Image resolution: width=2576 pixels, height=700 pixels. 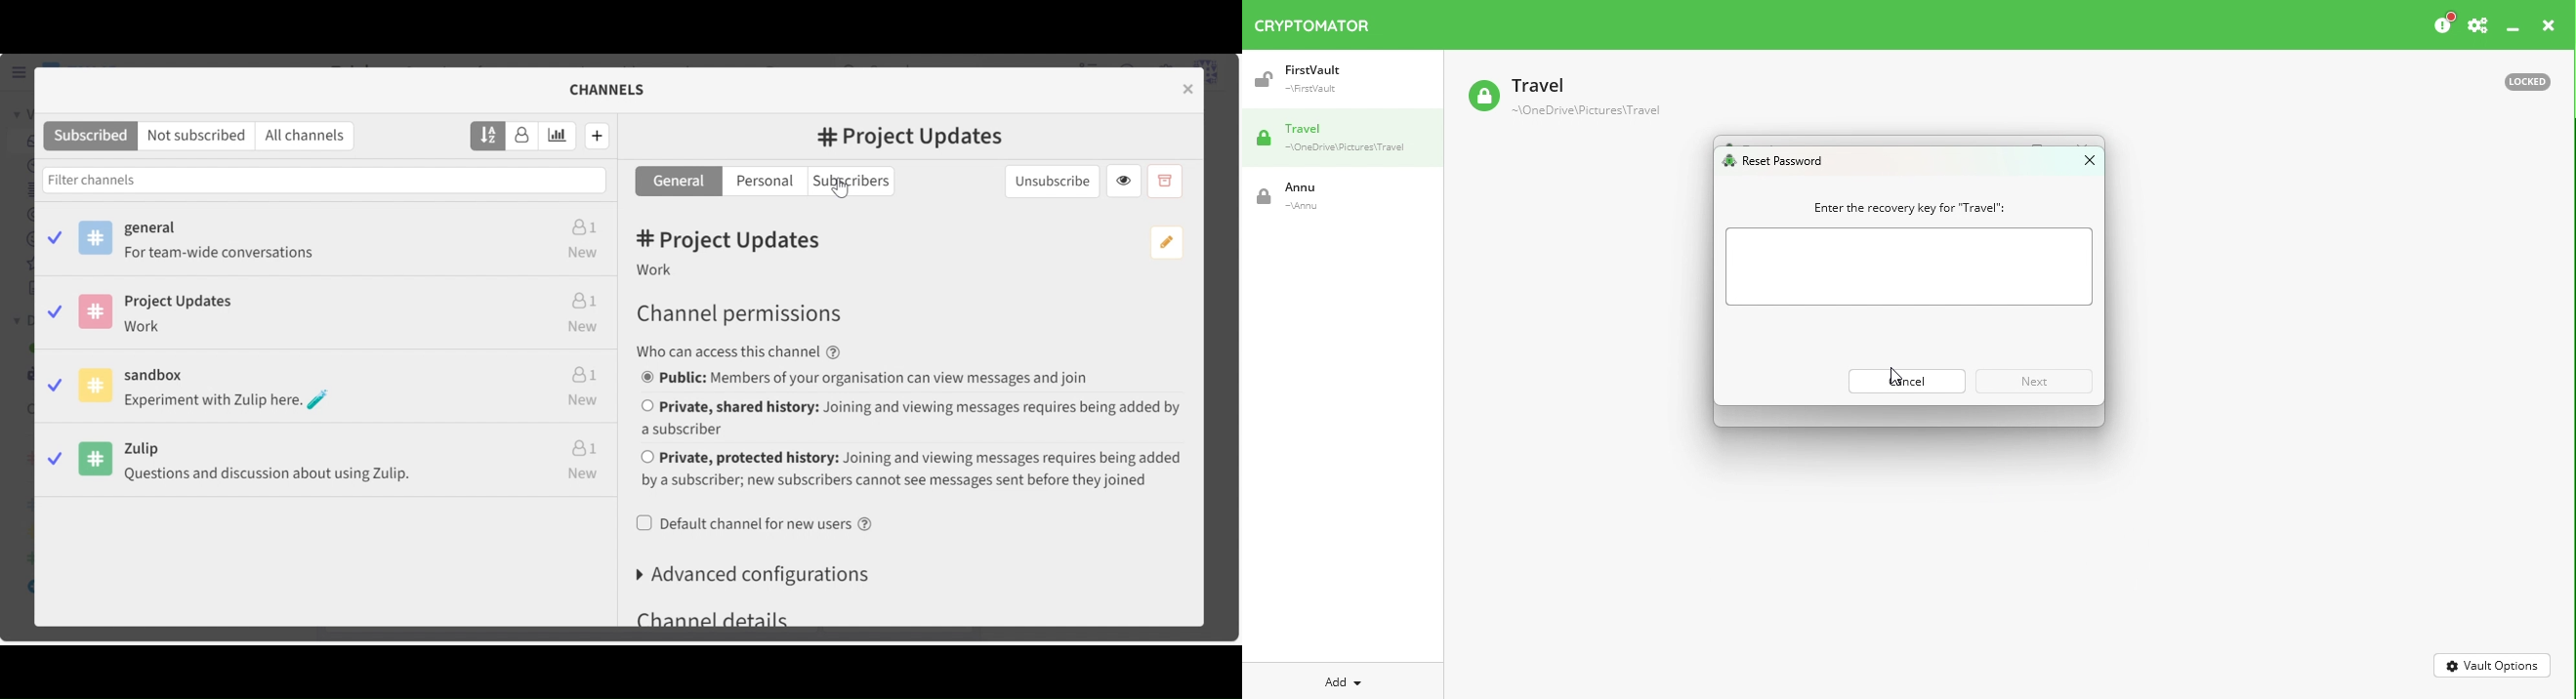 What do you see at coordinates (323, 386) in the screenshot?
I see `sandbox` at bounding box center [323, 386].